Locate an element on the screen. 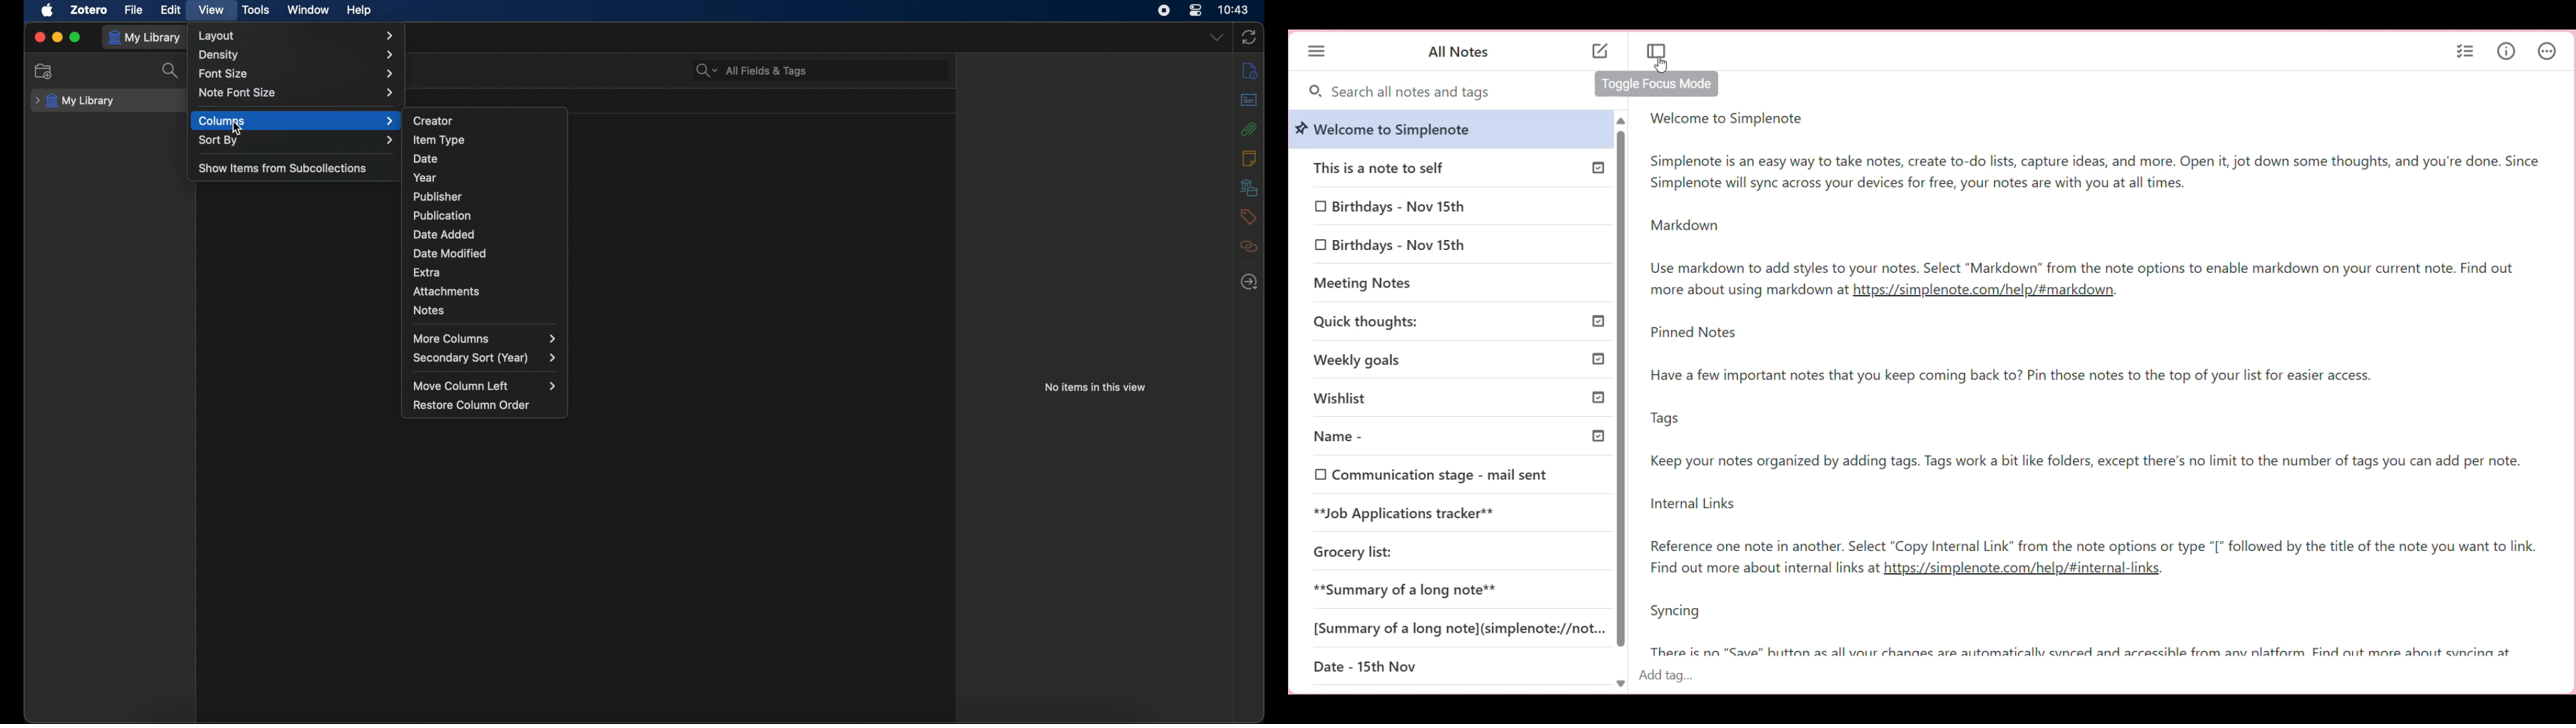  pin Indicating welcome note is pinned to top is located at coordinates (1301, 127).